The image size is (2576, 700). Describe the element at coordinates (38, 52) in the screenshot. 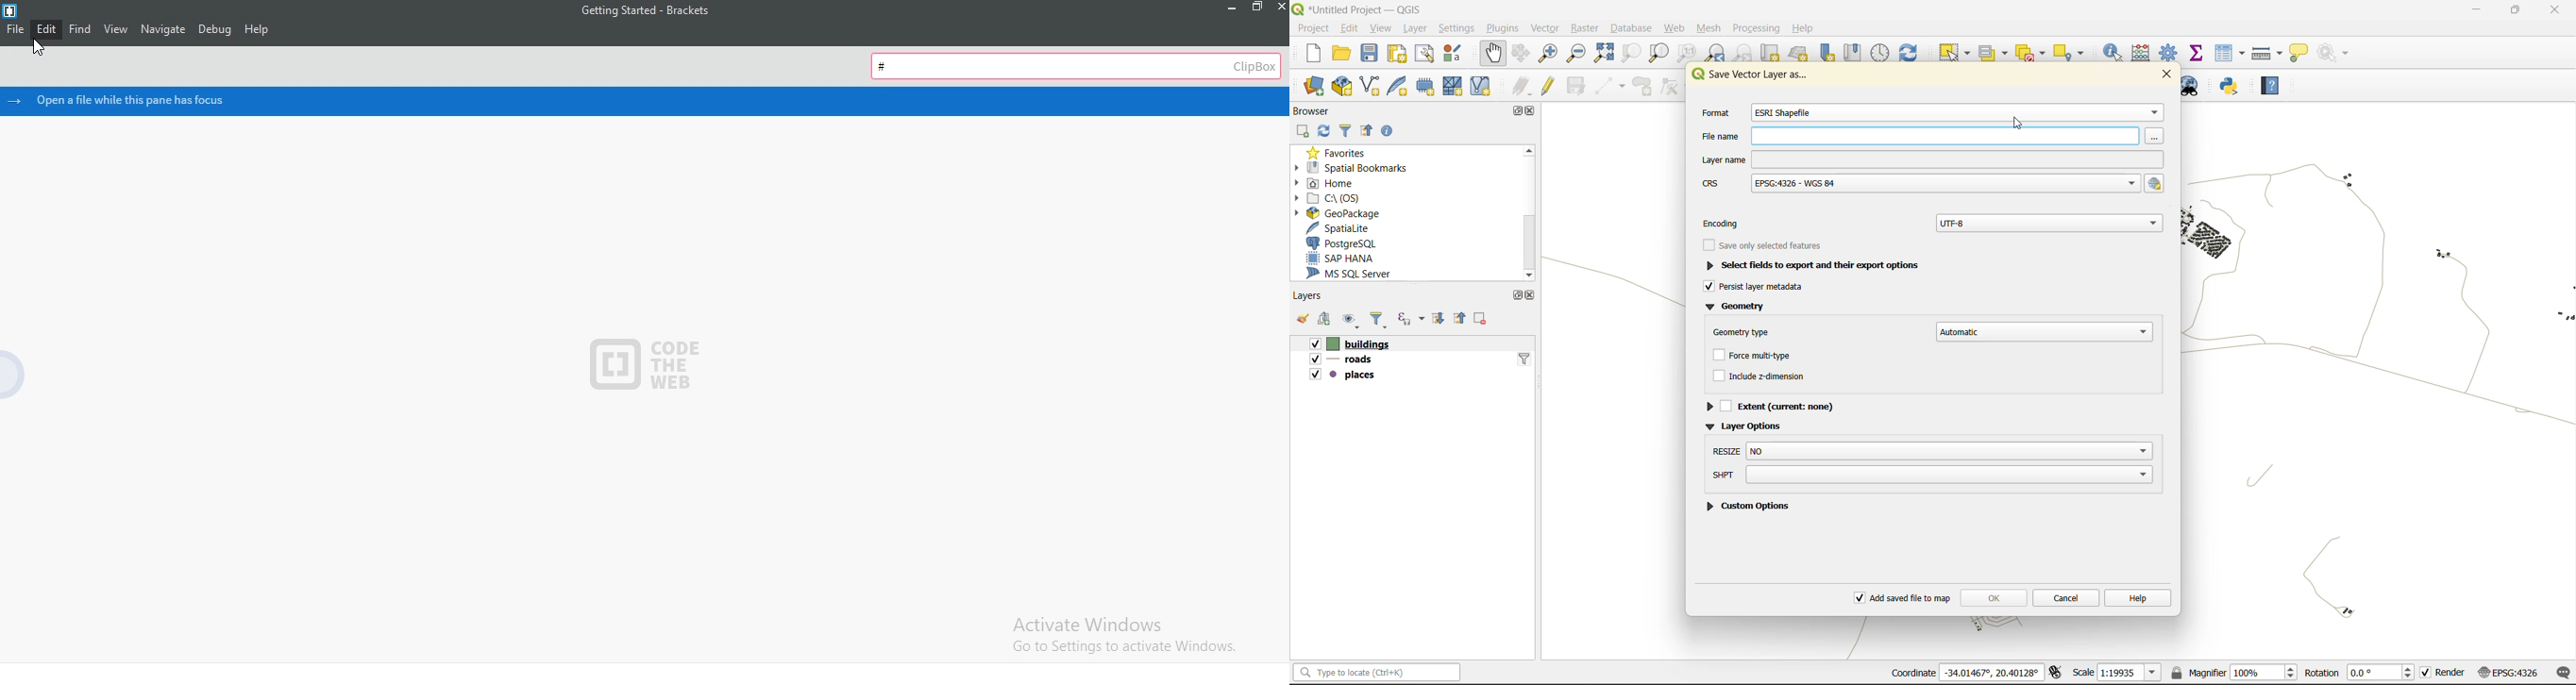

I see `cursor` at that location.